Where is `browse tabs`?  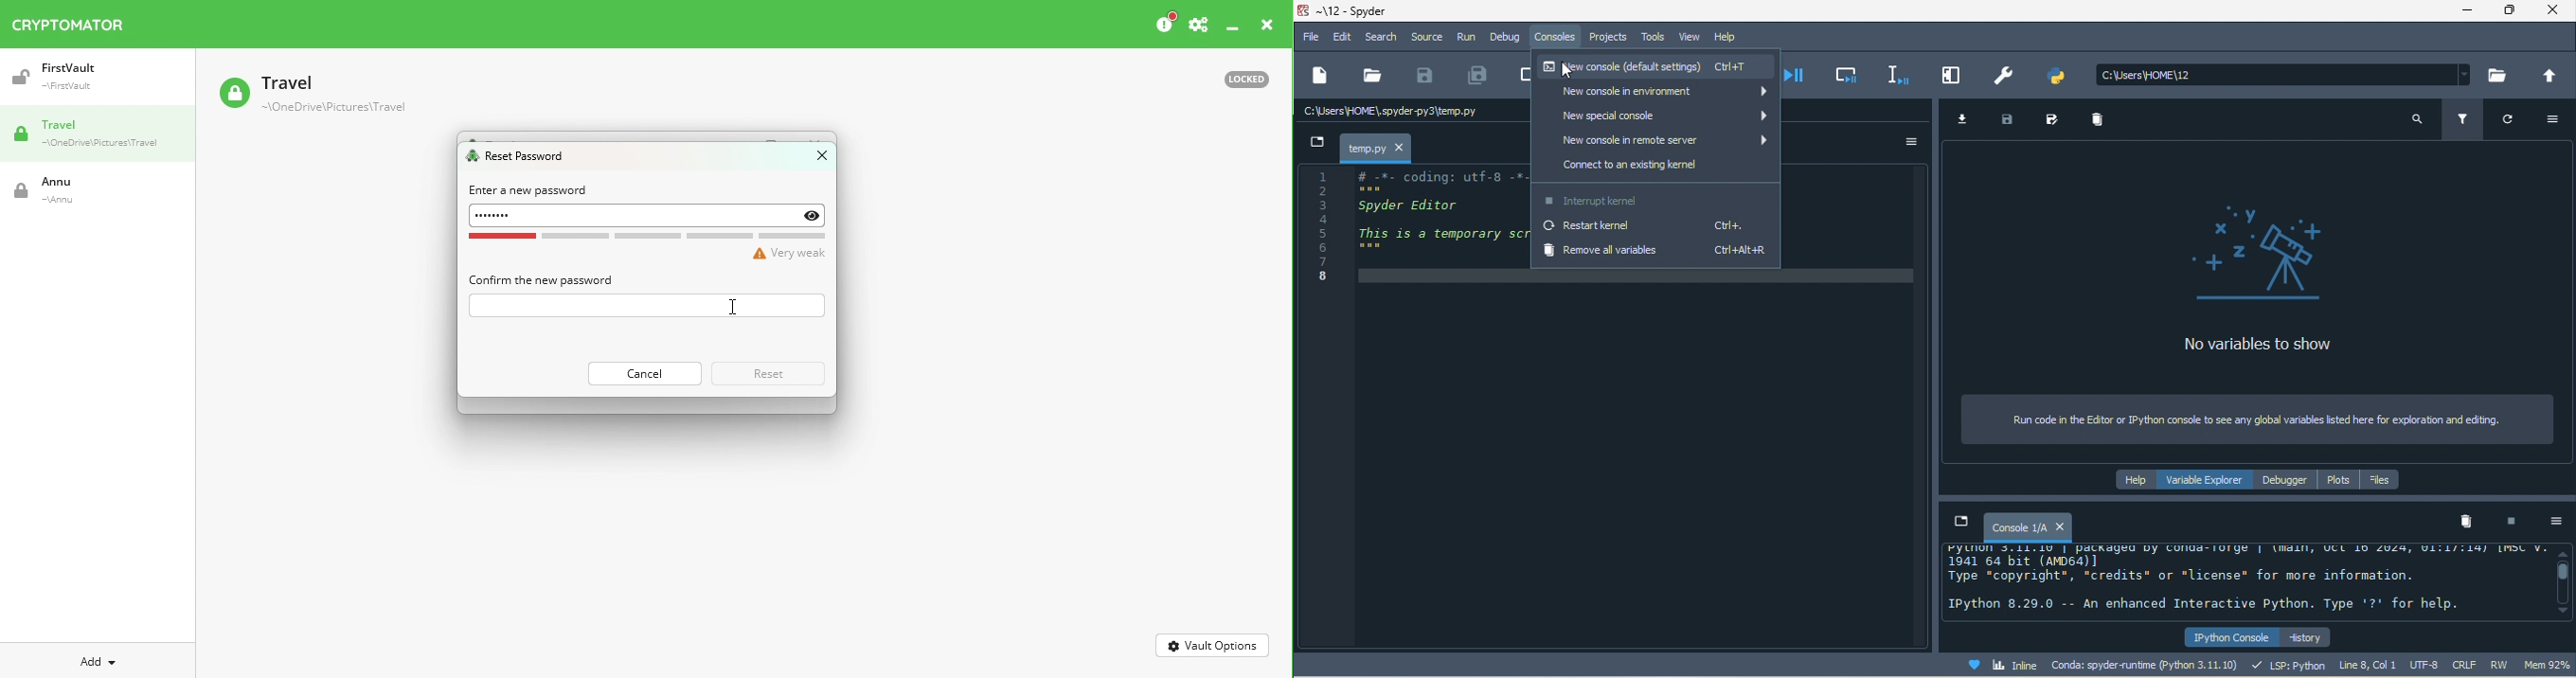
browse tabs is located at coordinates (1312, 146).